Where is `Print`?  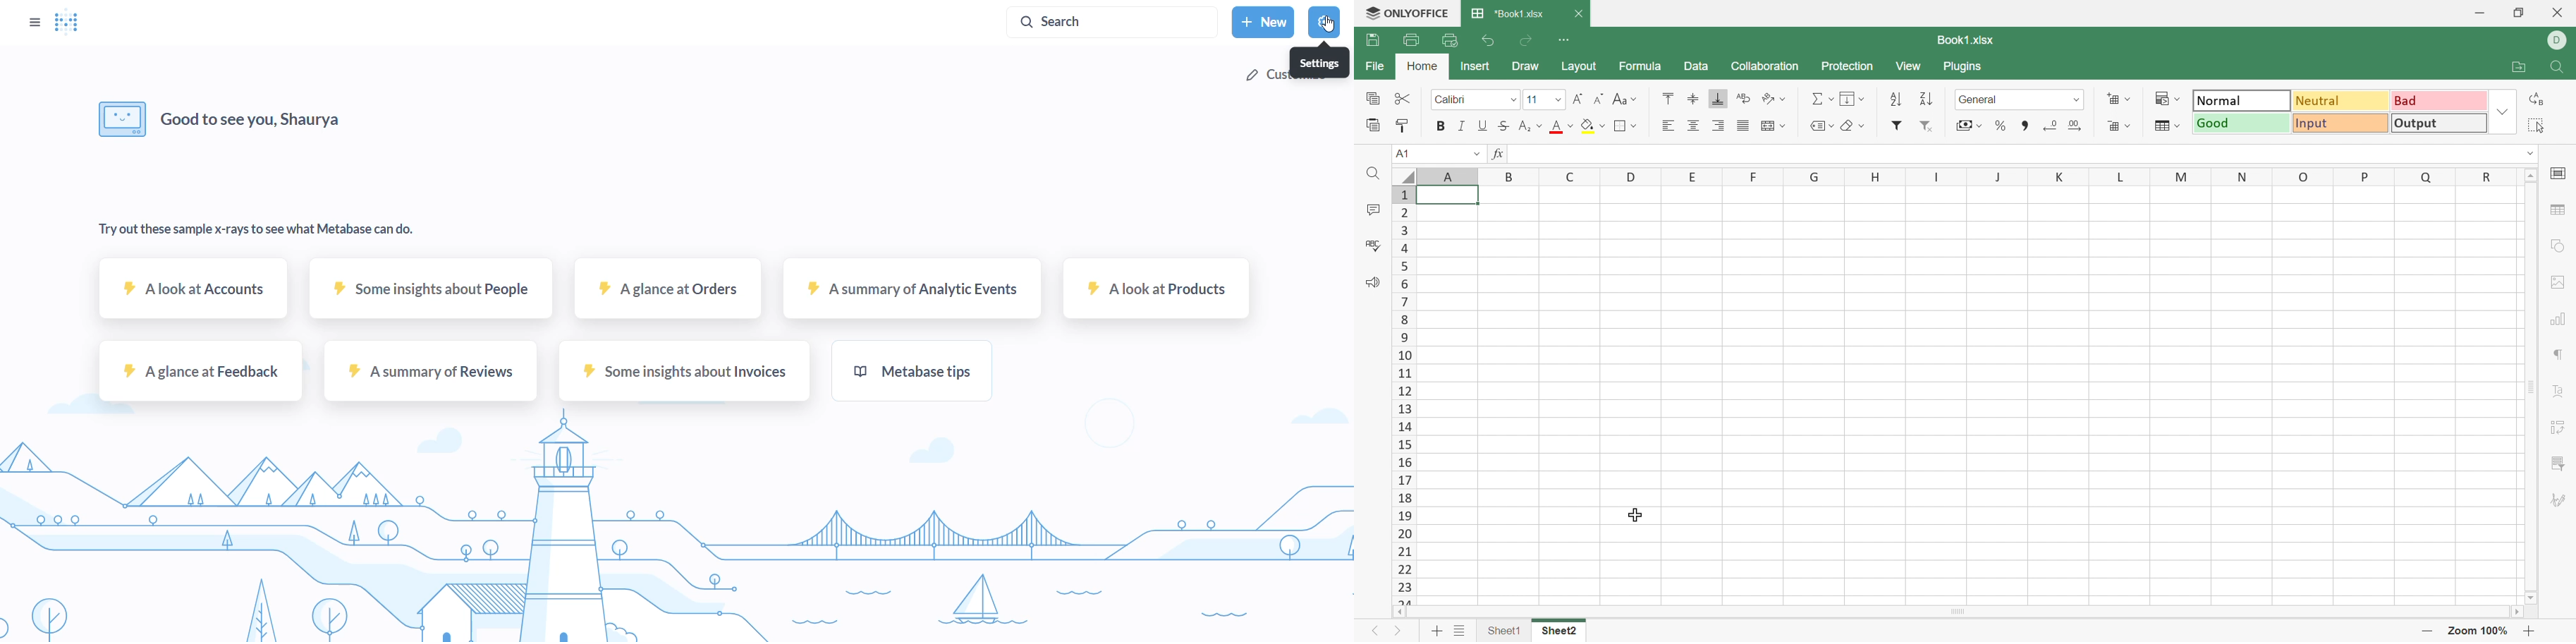
Print is located at coordinates (1412, 40).